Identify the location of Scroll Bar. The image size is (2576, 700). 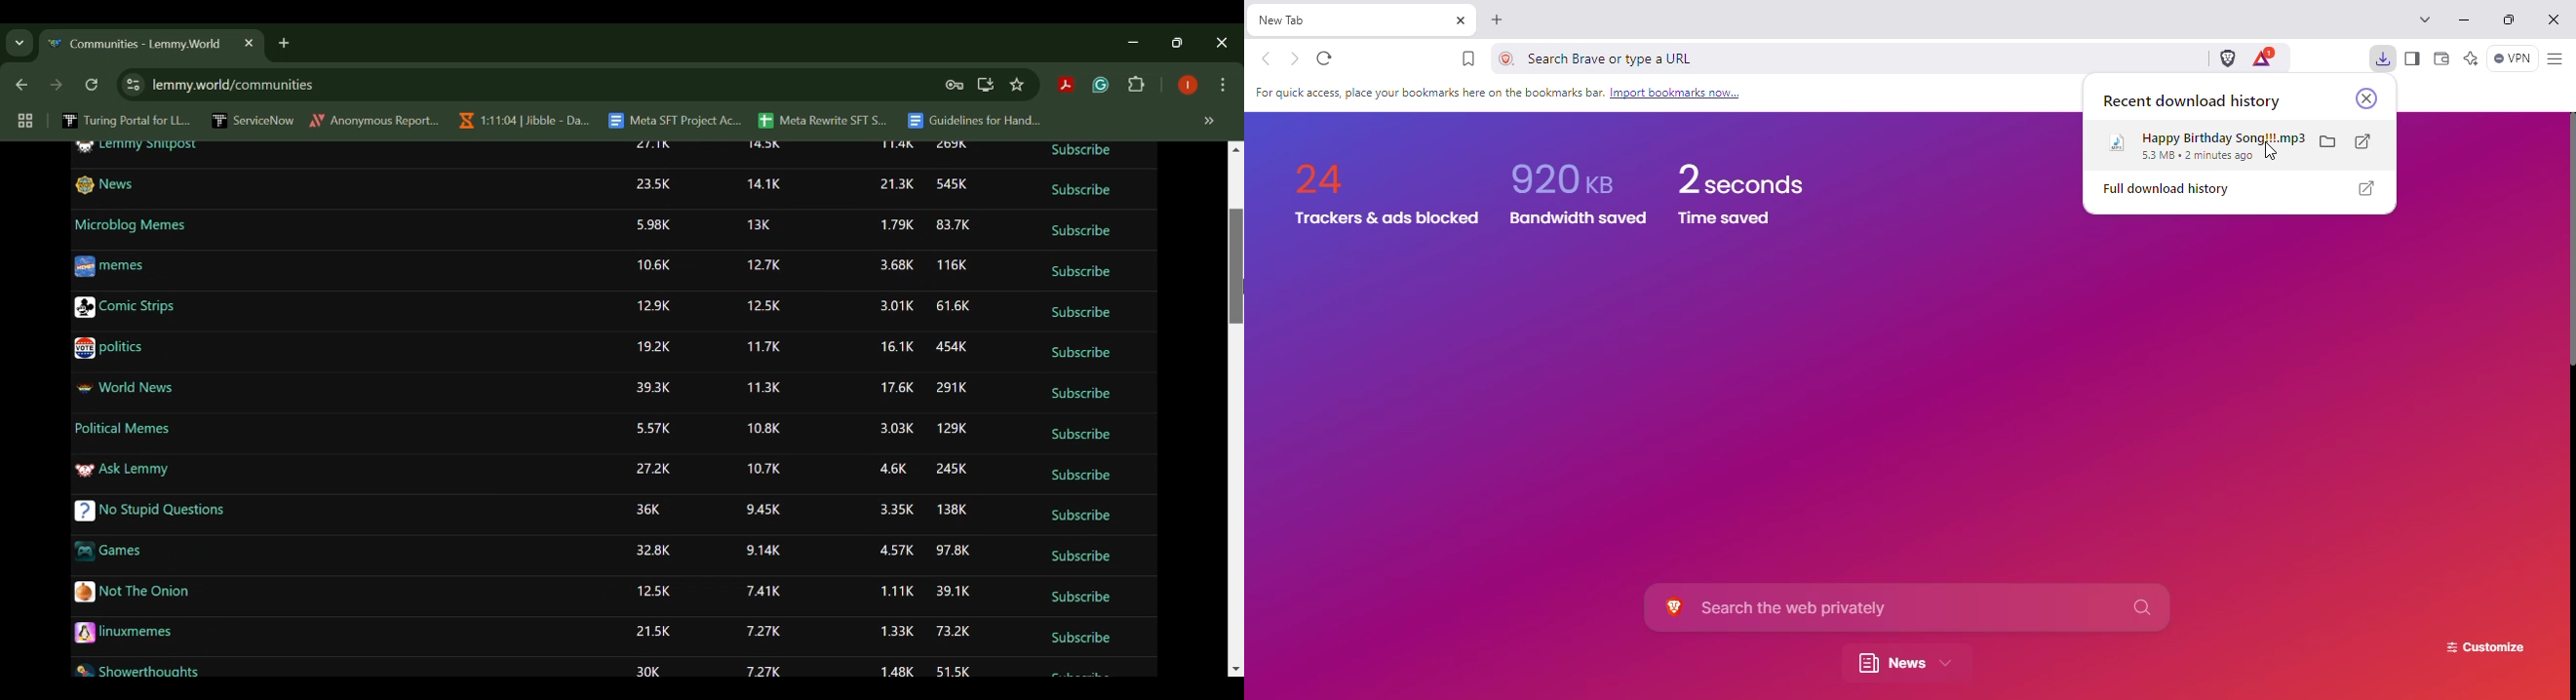
(1237, 407).